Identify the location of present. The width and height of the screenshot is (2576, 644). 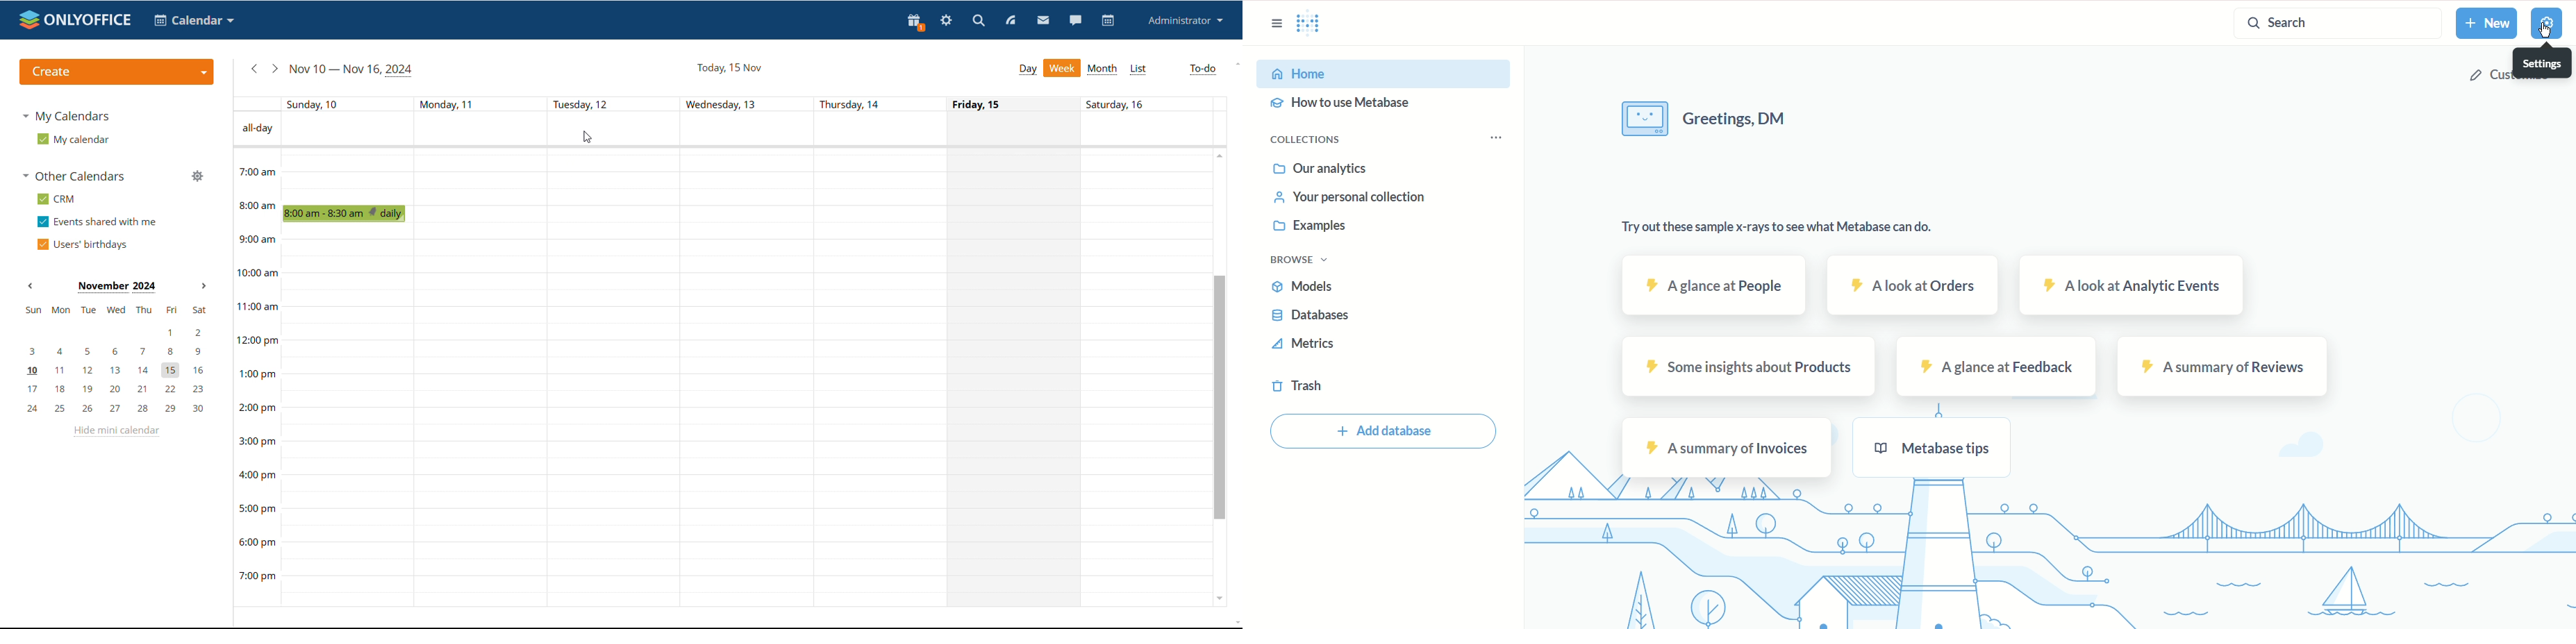
(916, 23).